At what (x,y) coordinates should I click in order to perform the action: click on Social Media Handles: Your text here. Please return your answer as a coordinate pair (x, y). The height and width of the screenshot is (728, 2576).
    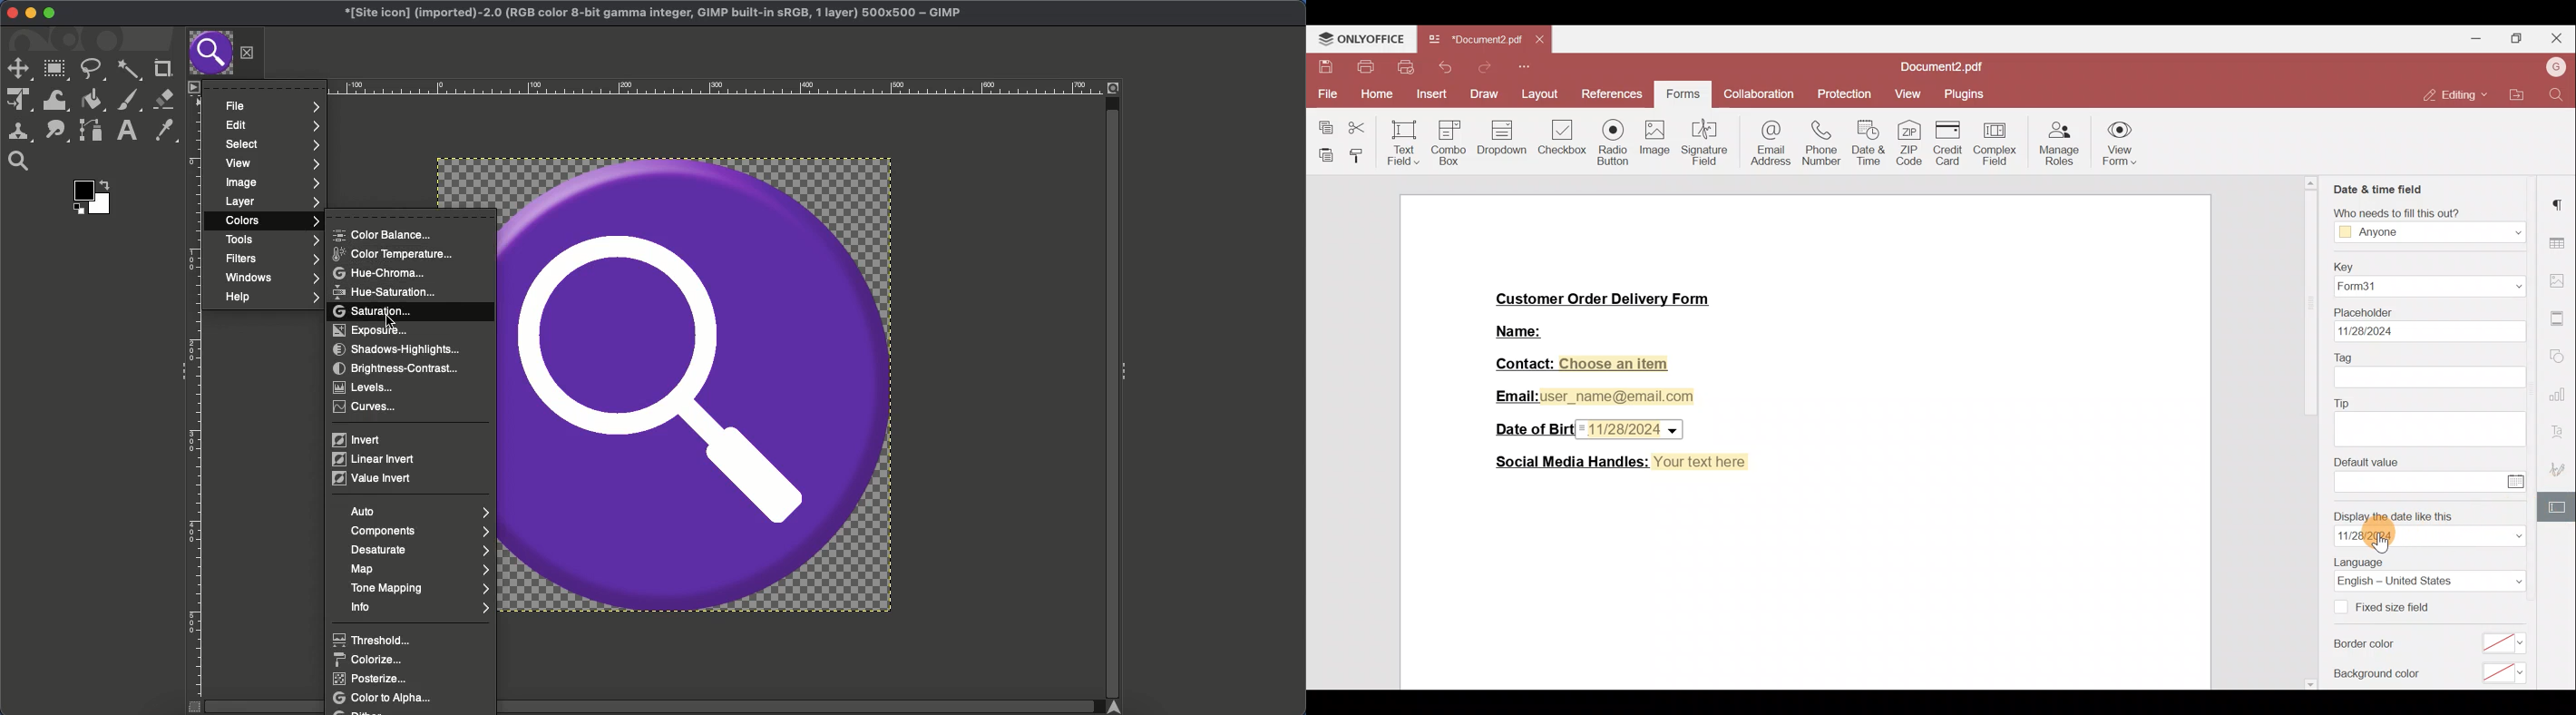
    Looking at the image, I should click on (1622, 461).